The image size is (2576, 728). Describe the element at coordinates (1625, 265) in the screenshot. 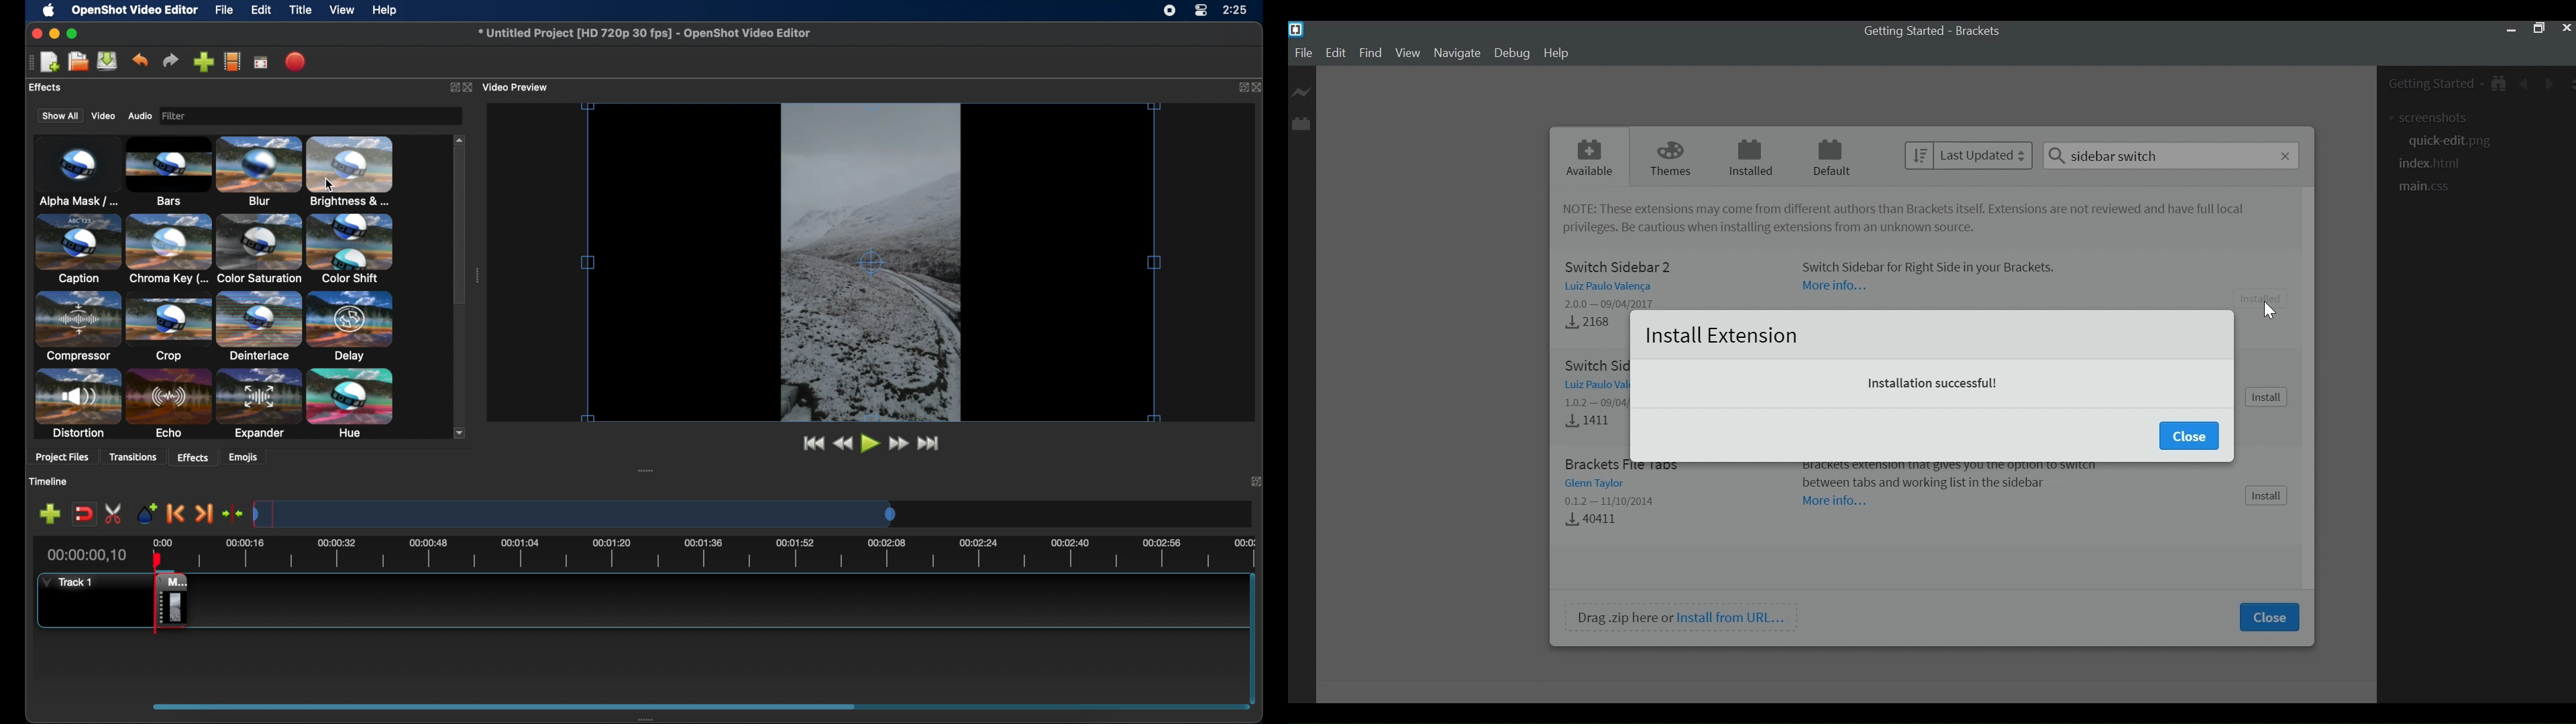

I see `Switch Sidebar 2` at that location.